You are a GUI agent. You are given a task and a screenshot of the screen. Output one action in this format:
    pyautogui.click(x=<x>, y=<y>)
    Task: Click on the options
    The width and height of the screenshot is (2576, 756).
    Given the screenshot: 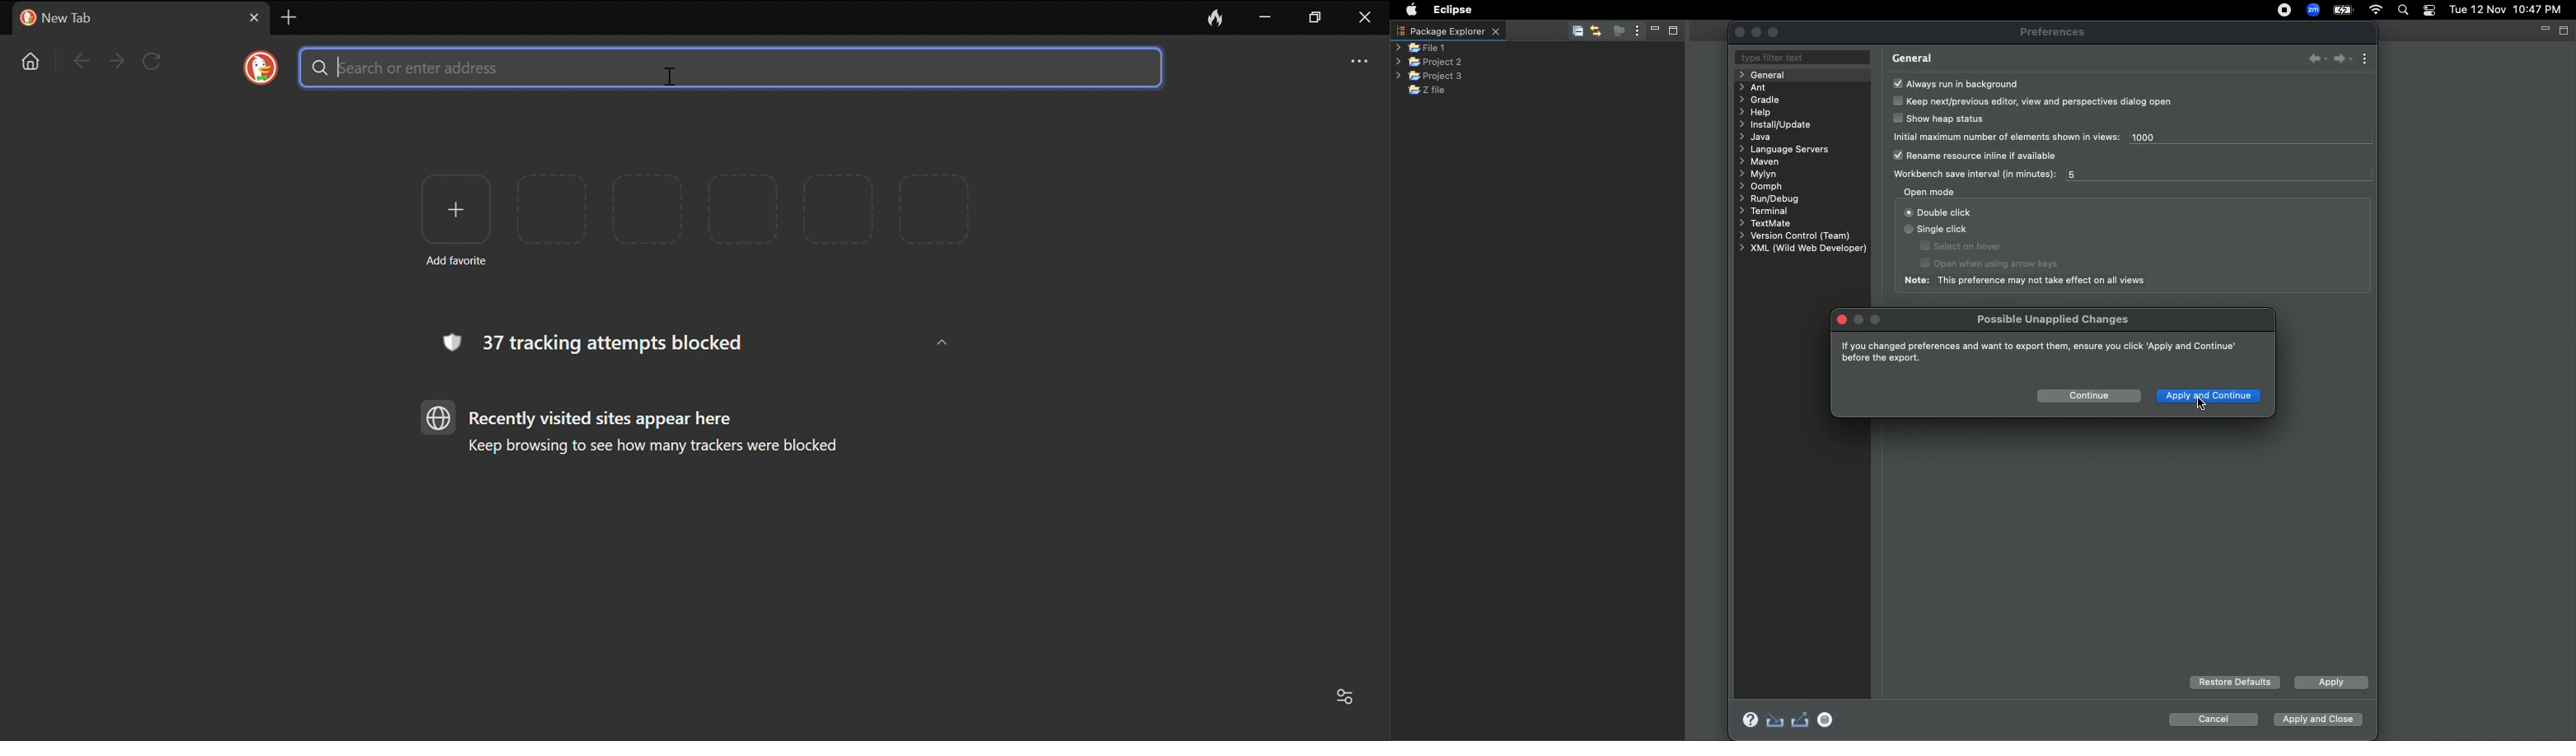 What is the action you would take?
    pyautogui.click(x=1361, y=59)
    